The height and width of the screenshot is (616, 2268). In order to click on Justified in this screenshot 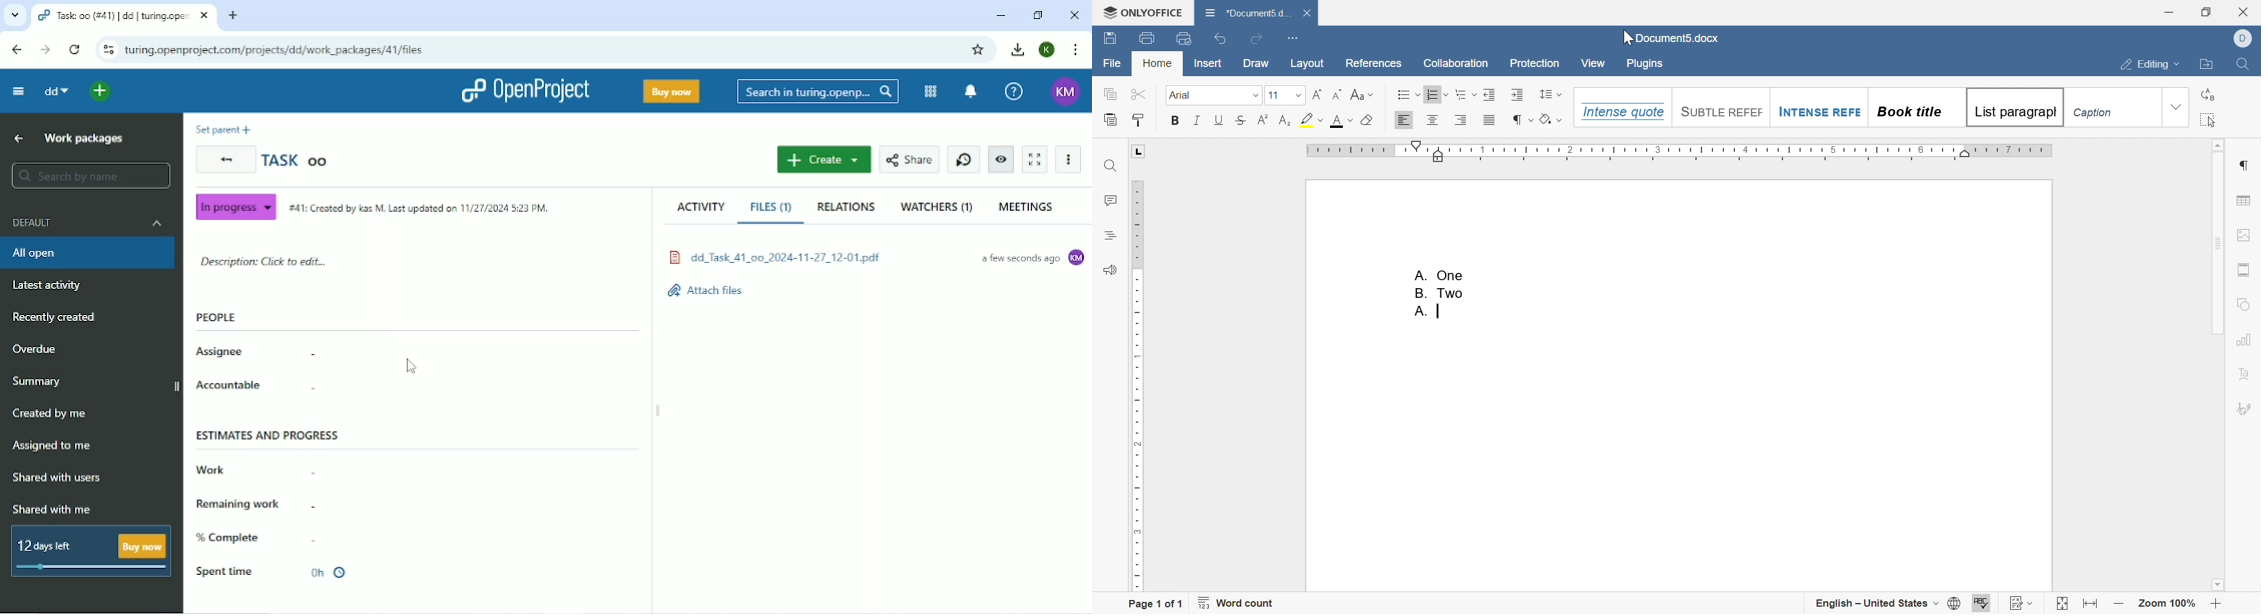, I will do `click(1490, 120)`.